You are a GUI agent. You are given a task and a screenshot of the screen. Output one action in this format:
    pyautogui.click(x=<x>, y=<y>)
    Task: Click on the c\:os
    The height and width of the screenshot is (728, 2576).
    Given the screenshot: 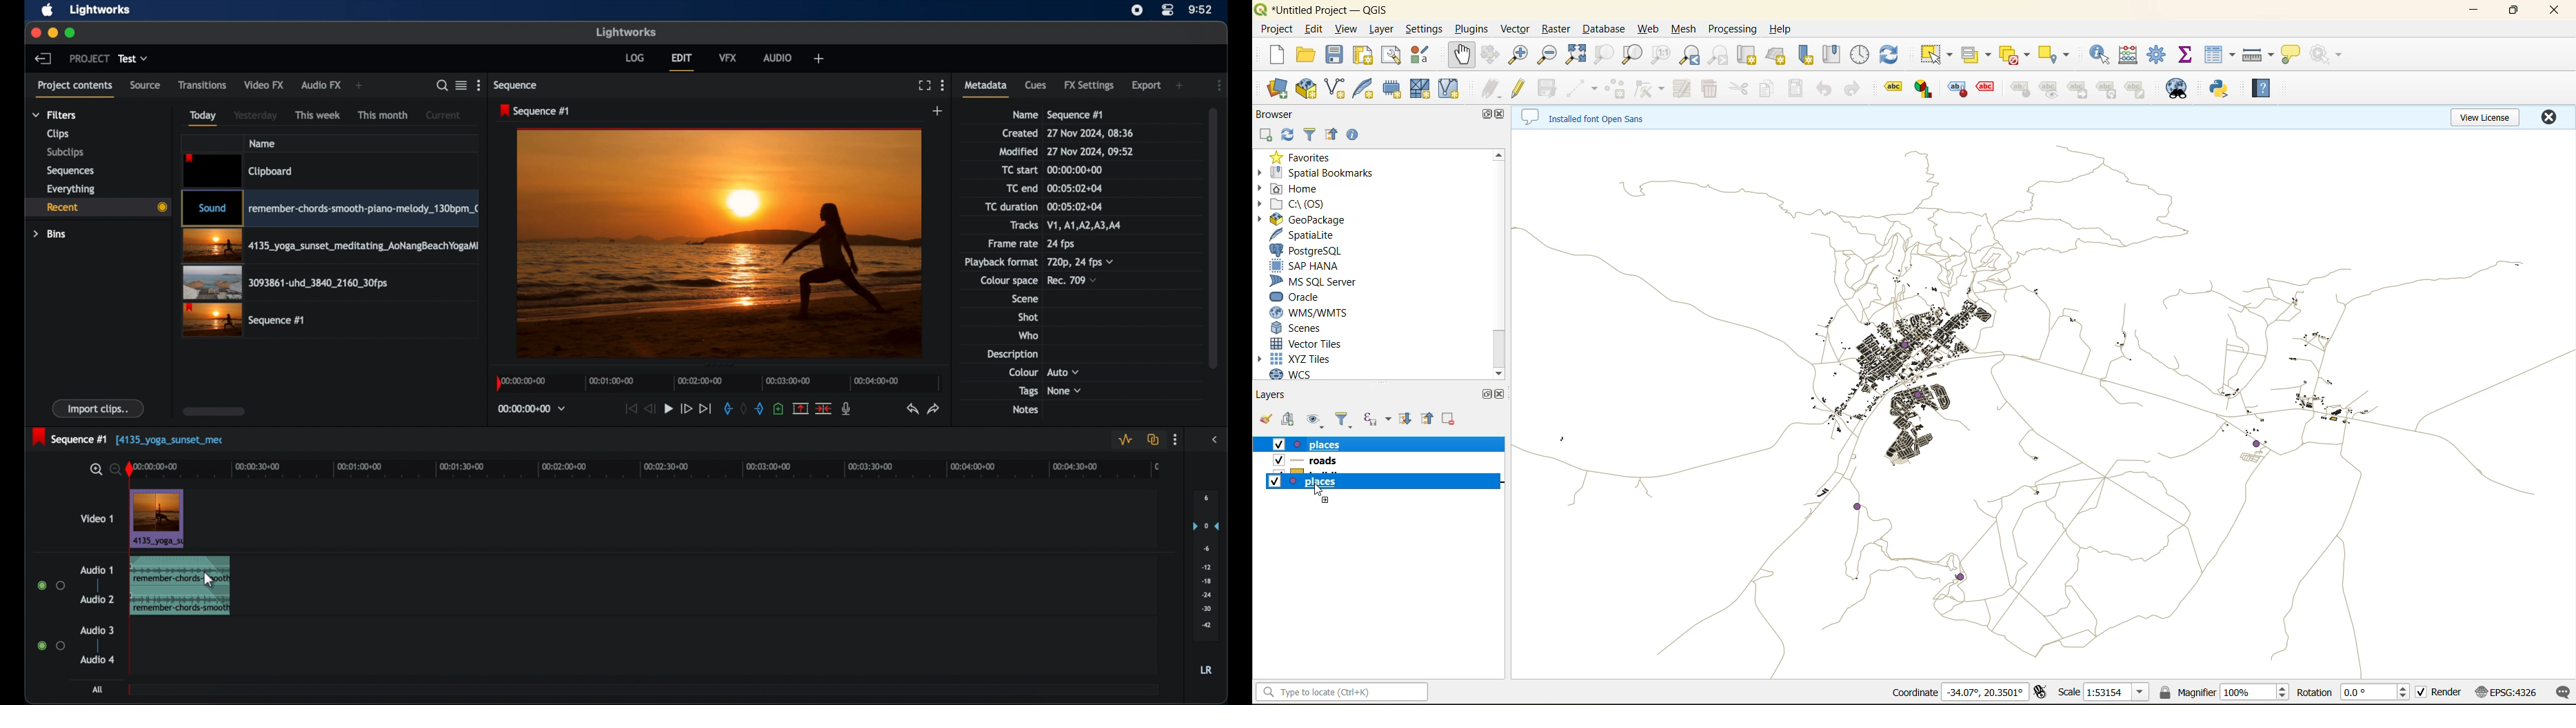 What is the action you would take?
    pyautogui.click(x=1310, y=202)
    